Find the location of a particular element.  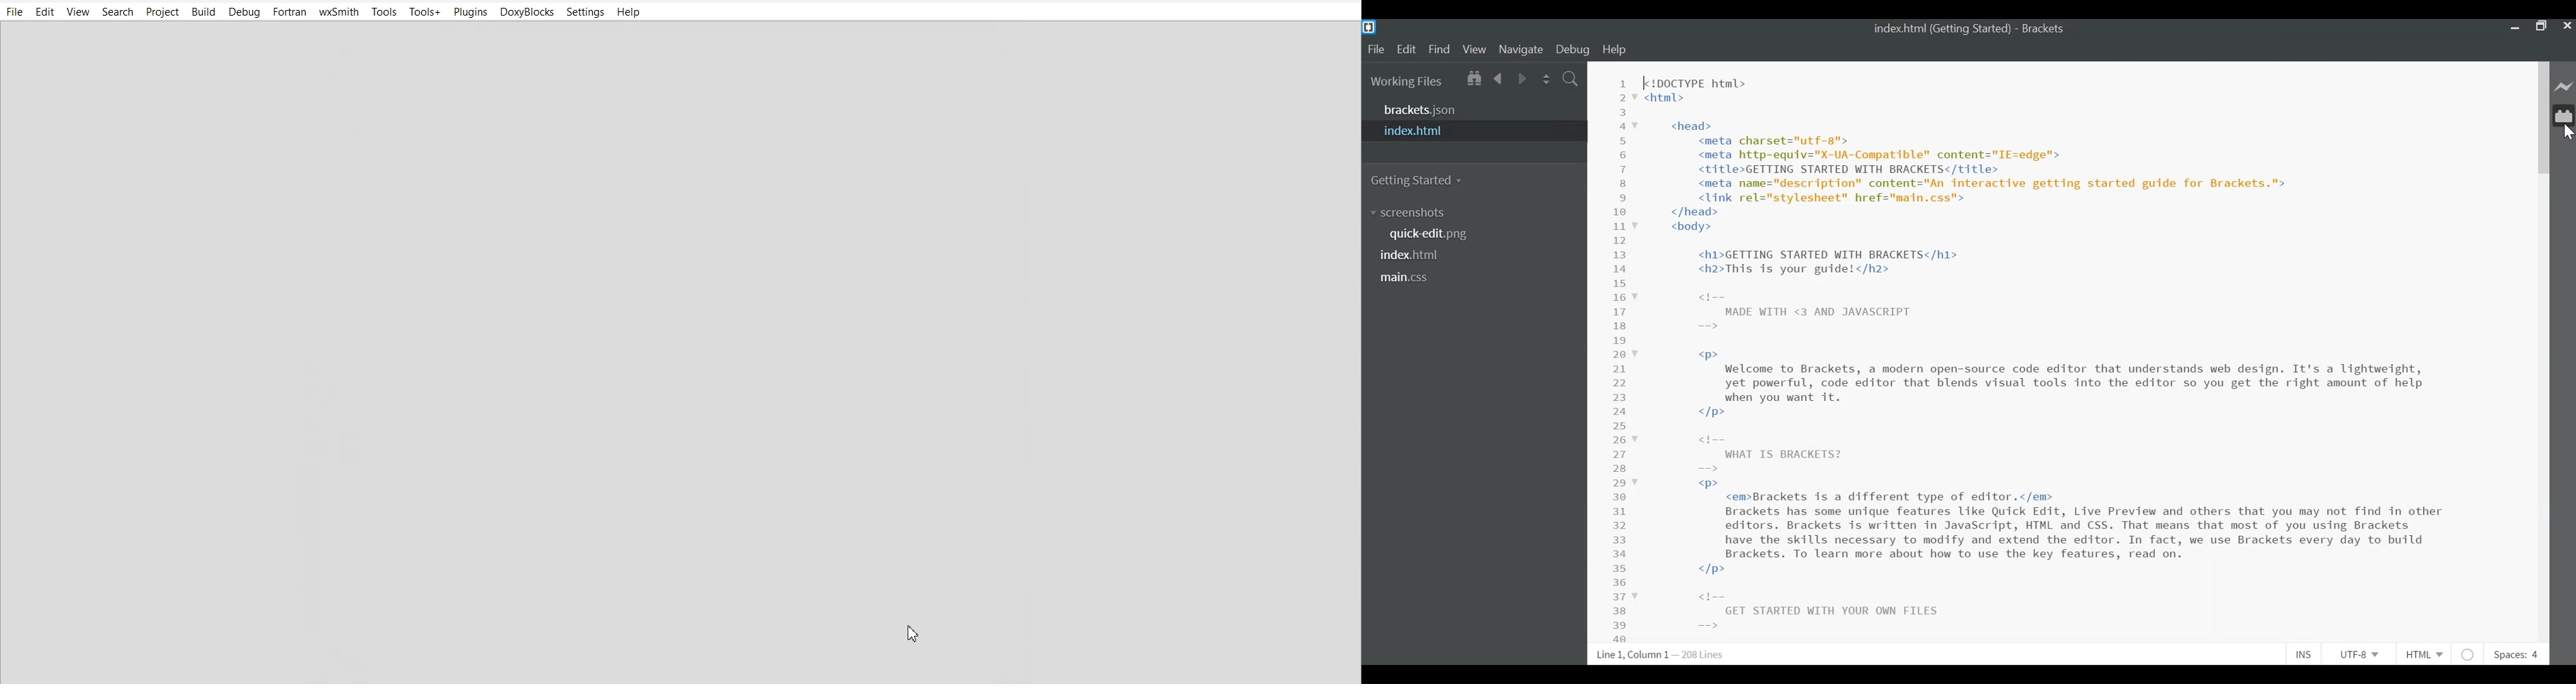

Fortran is located at coordinates (289, 12).